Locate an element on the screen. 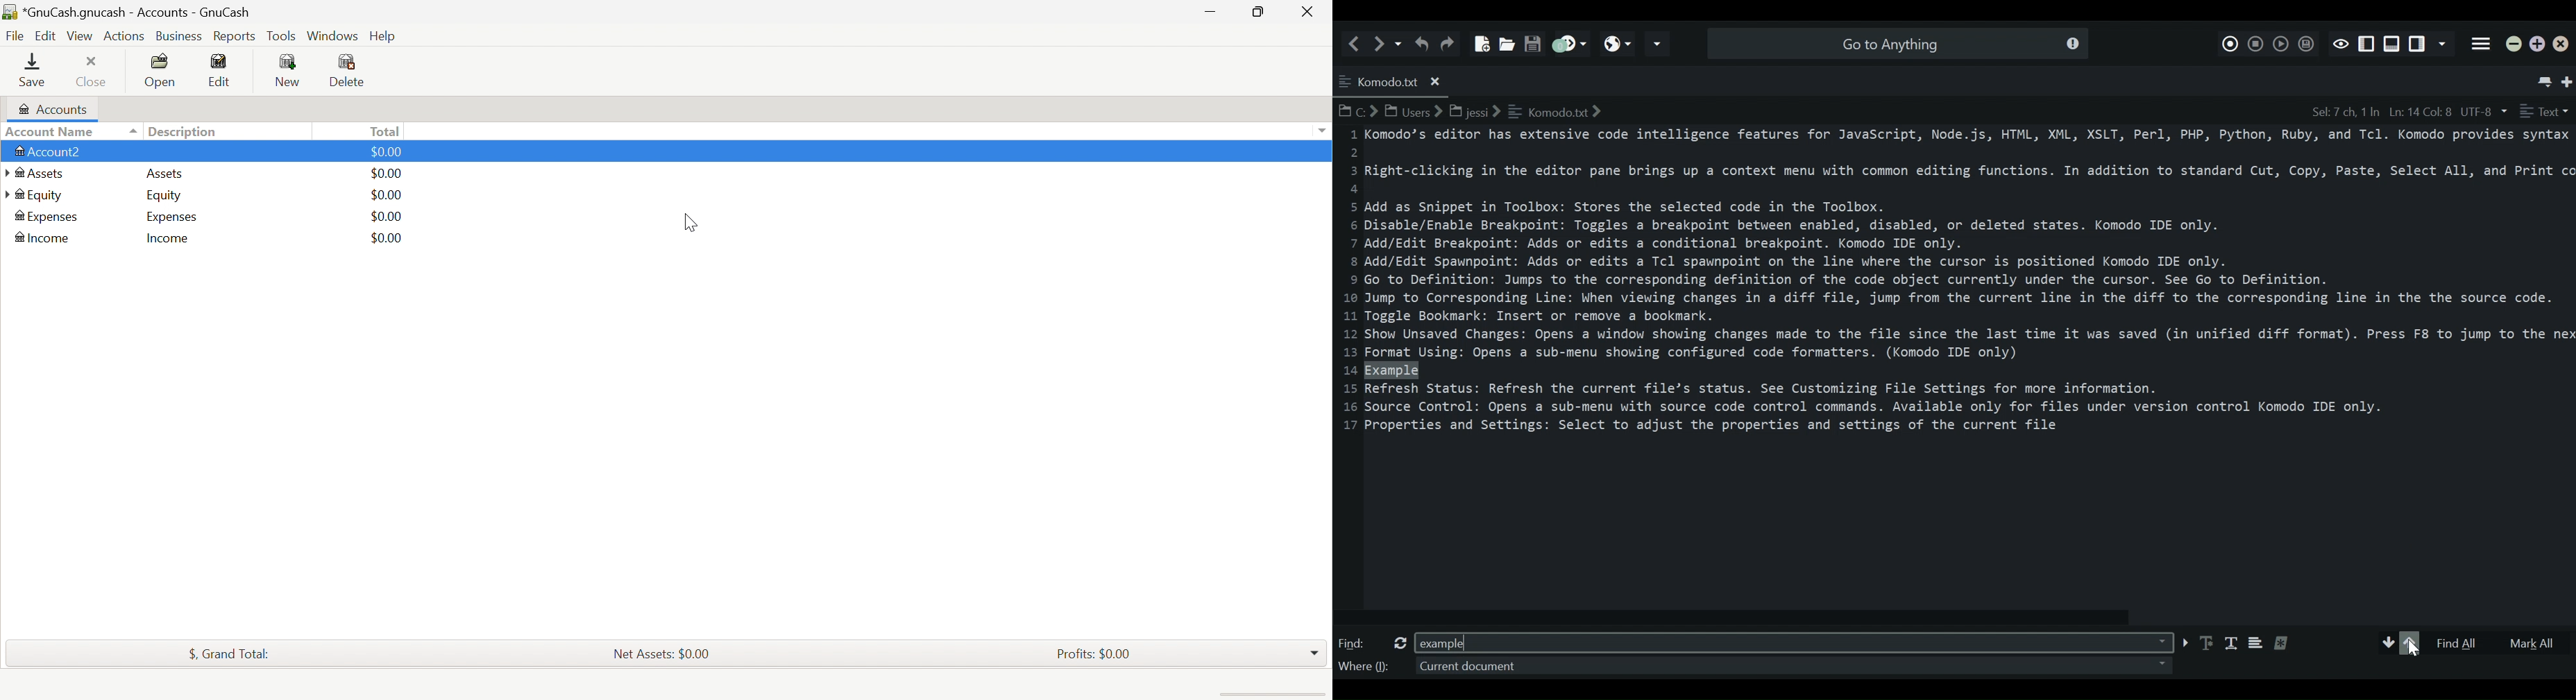 The height and width of the screenshot is (700, 2576). Go forward one location is located at coordinates (1381, 43).